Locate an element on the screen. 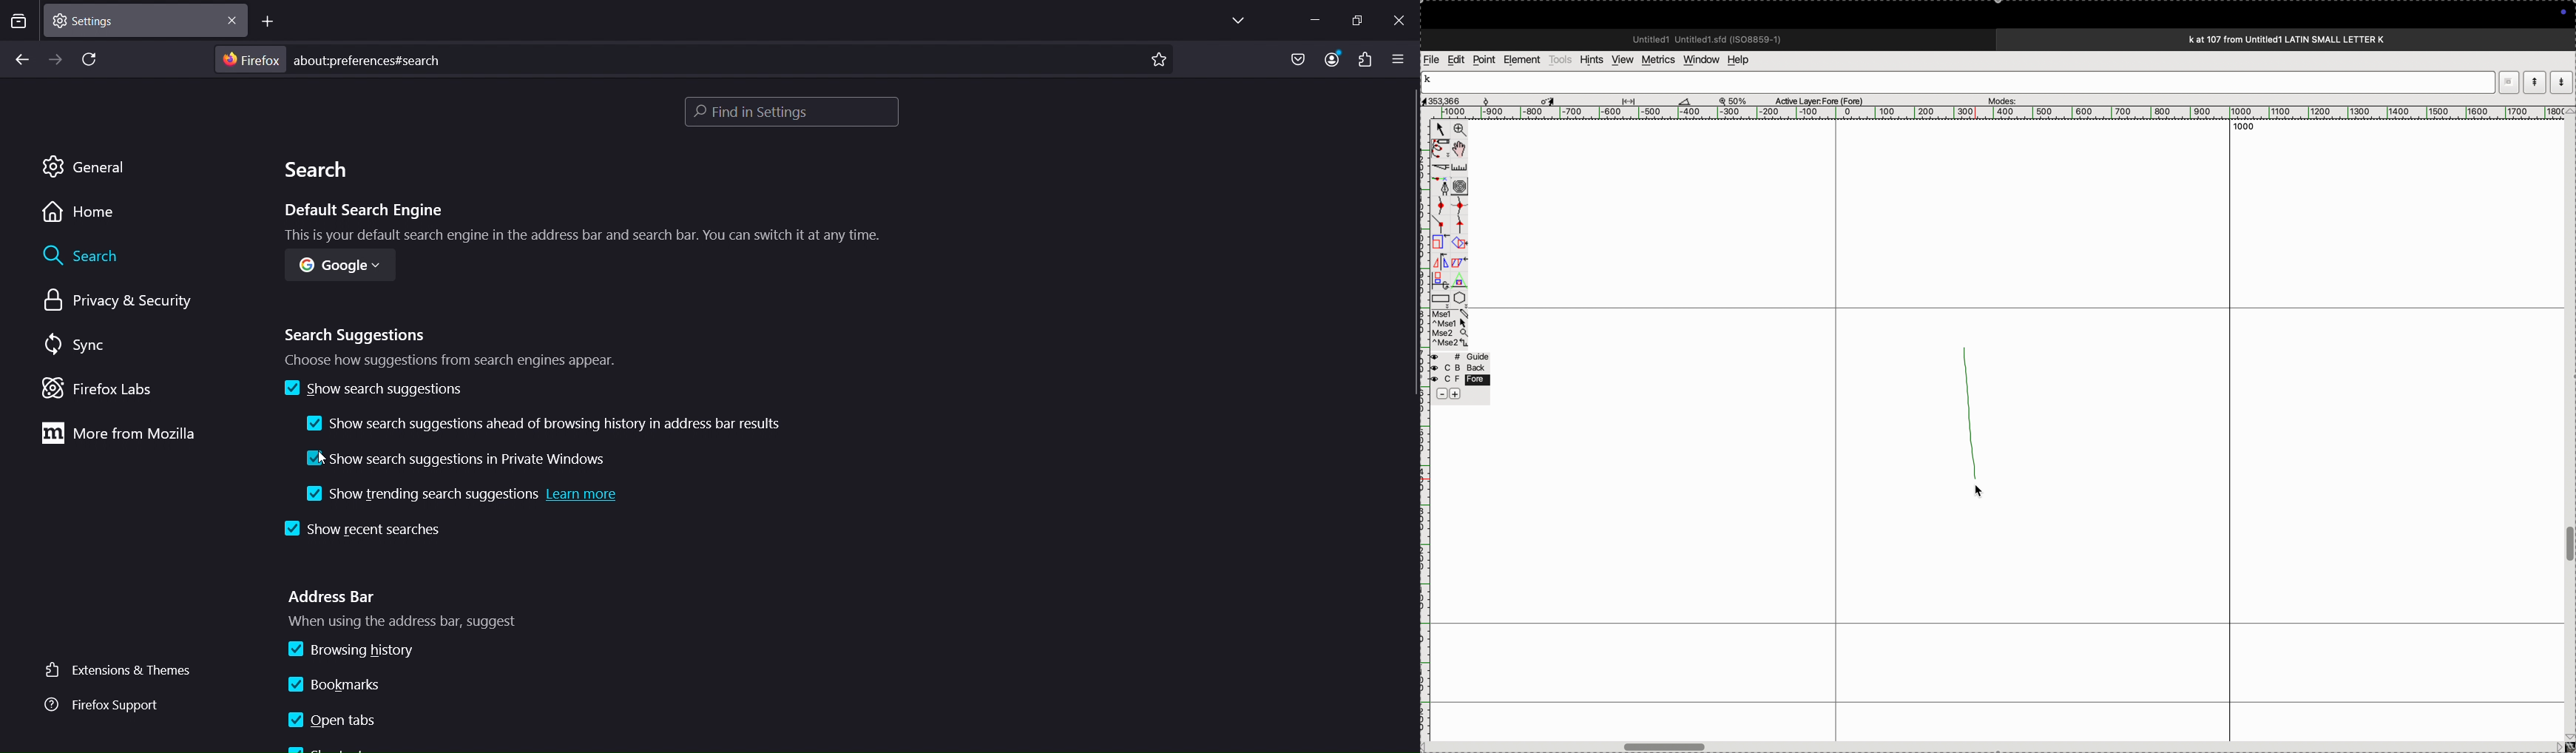 This screenshot has height=756, width=2576. search tab is located at coordinates (18, 23).